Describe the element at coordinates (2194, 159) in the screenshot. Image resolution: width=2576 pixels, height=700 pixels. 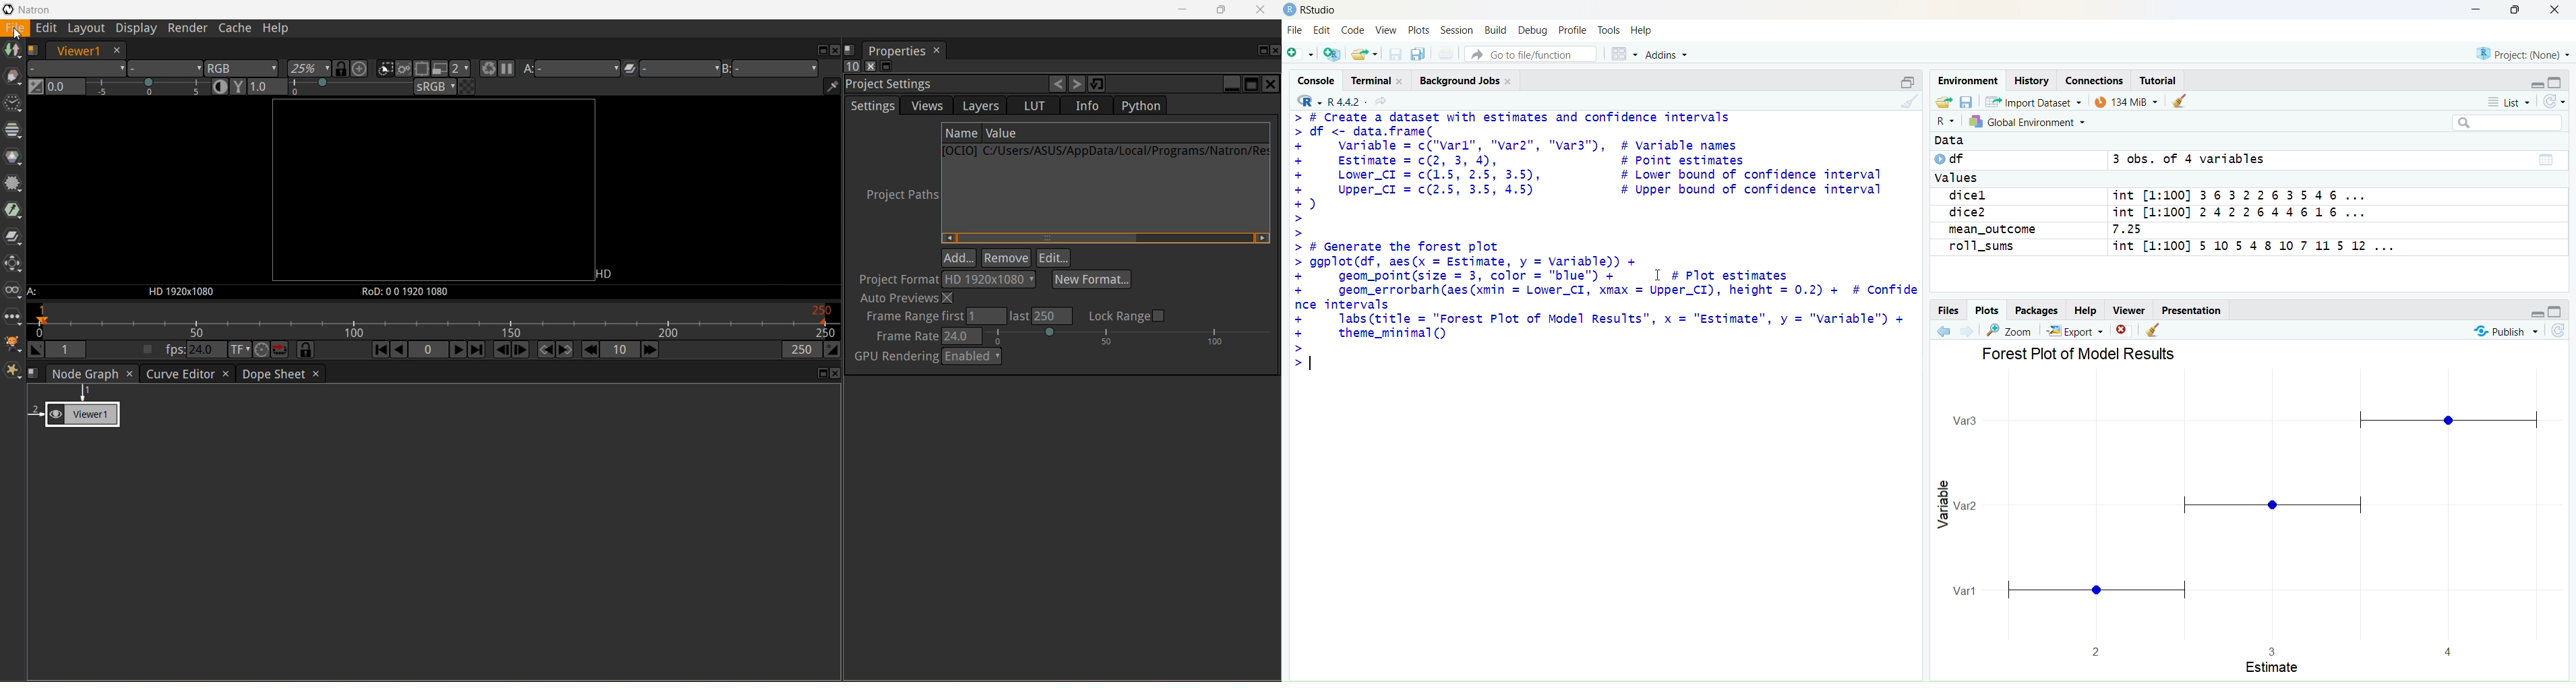
I see `3 obs. of 4 variables` at that location.